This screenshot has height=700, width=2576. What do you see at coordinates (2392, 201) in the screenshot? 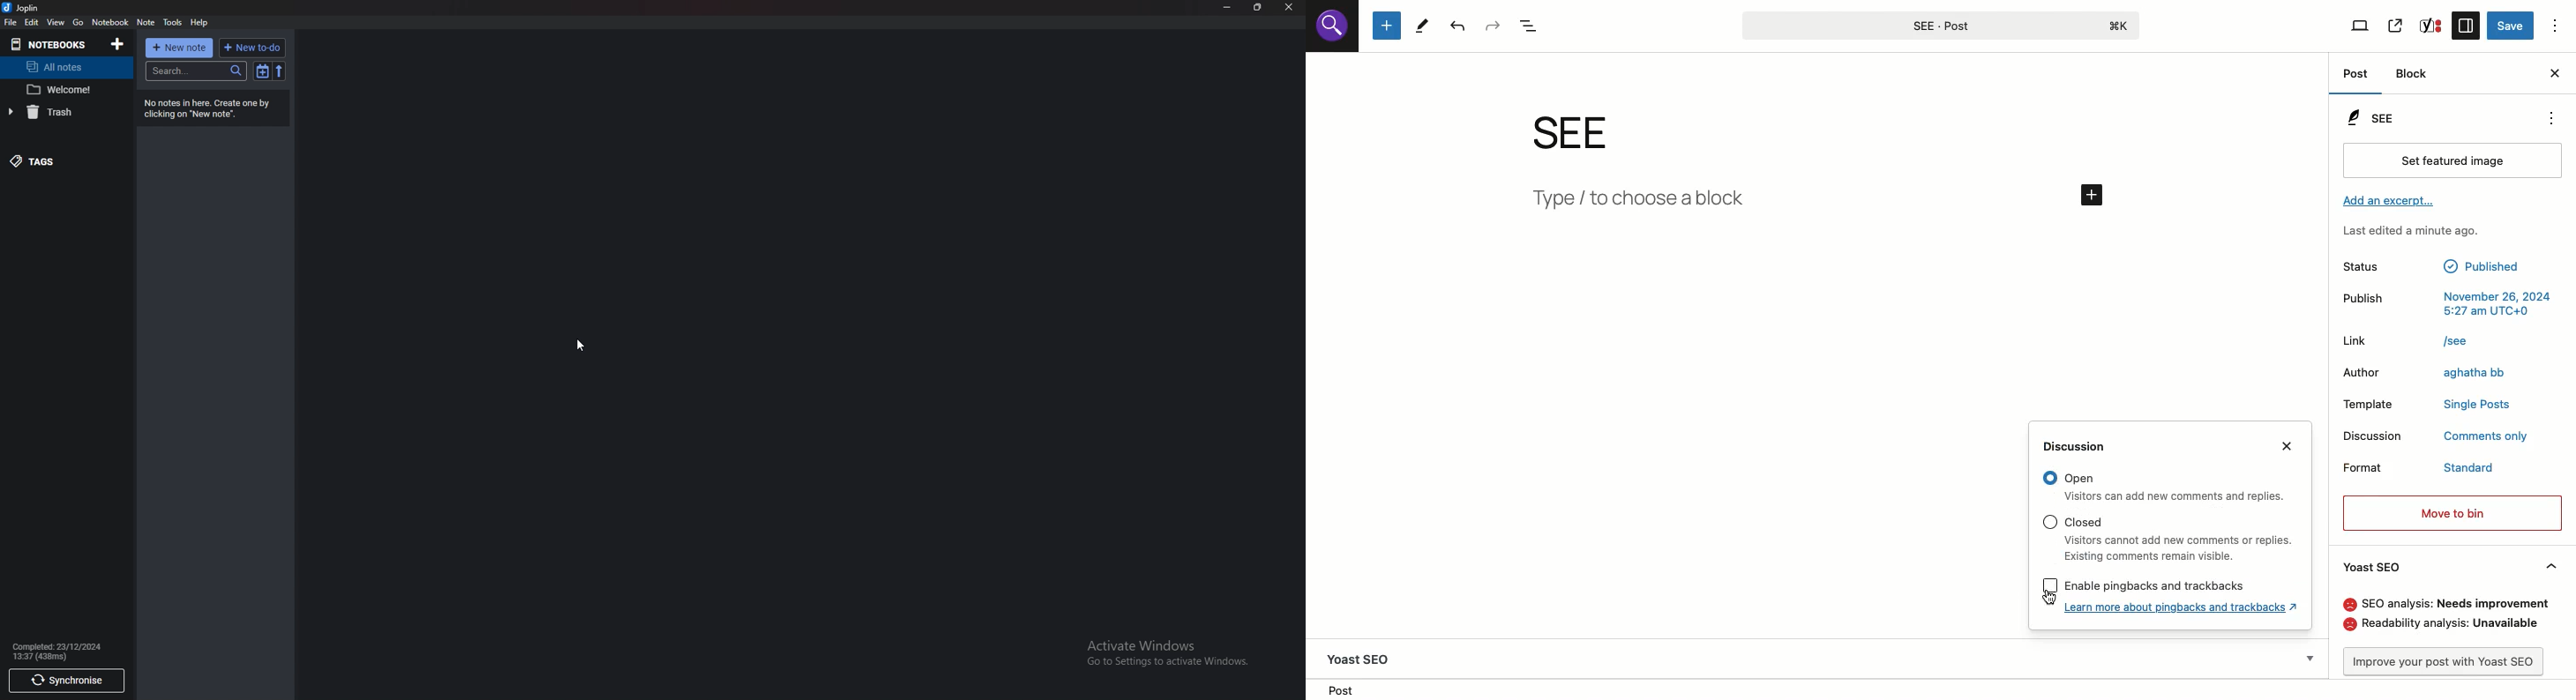
I see `Add an excerpt` at bounding box center [2392, 201].